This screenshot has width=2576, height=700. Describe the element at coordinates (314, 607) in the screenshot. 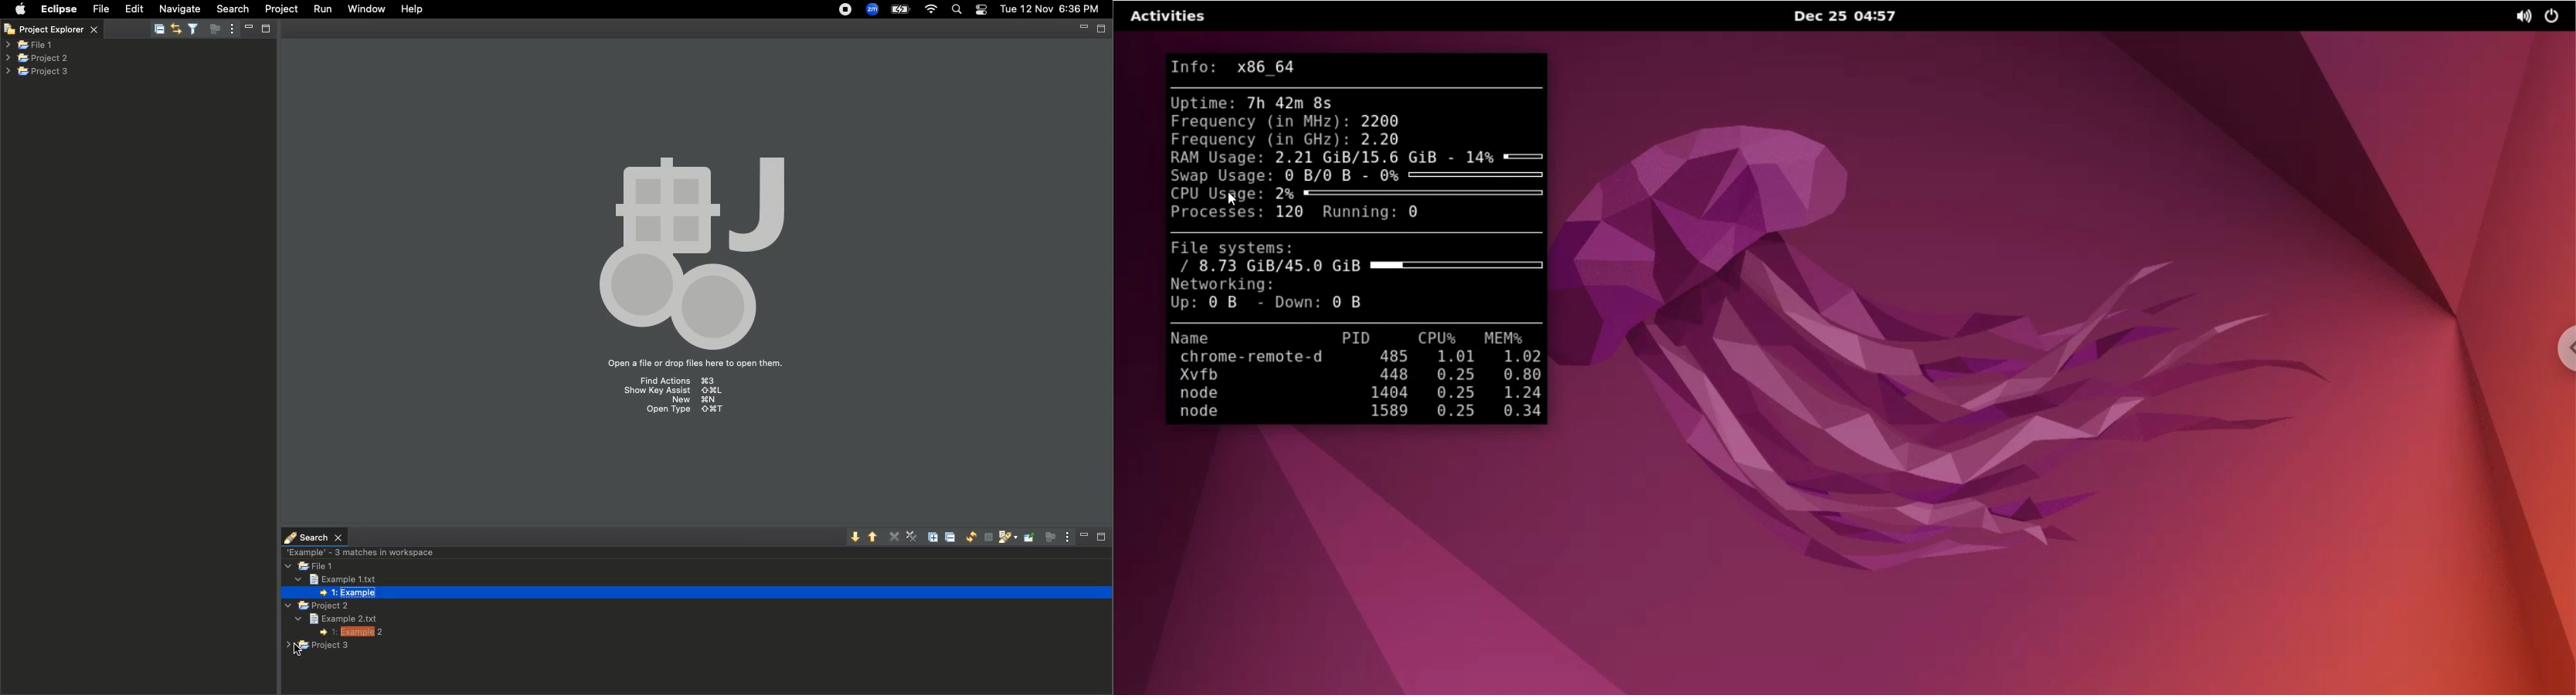

I see `Project 2` at that location.